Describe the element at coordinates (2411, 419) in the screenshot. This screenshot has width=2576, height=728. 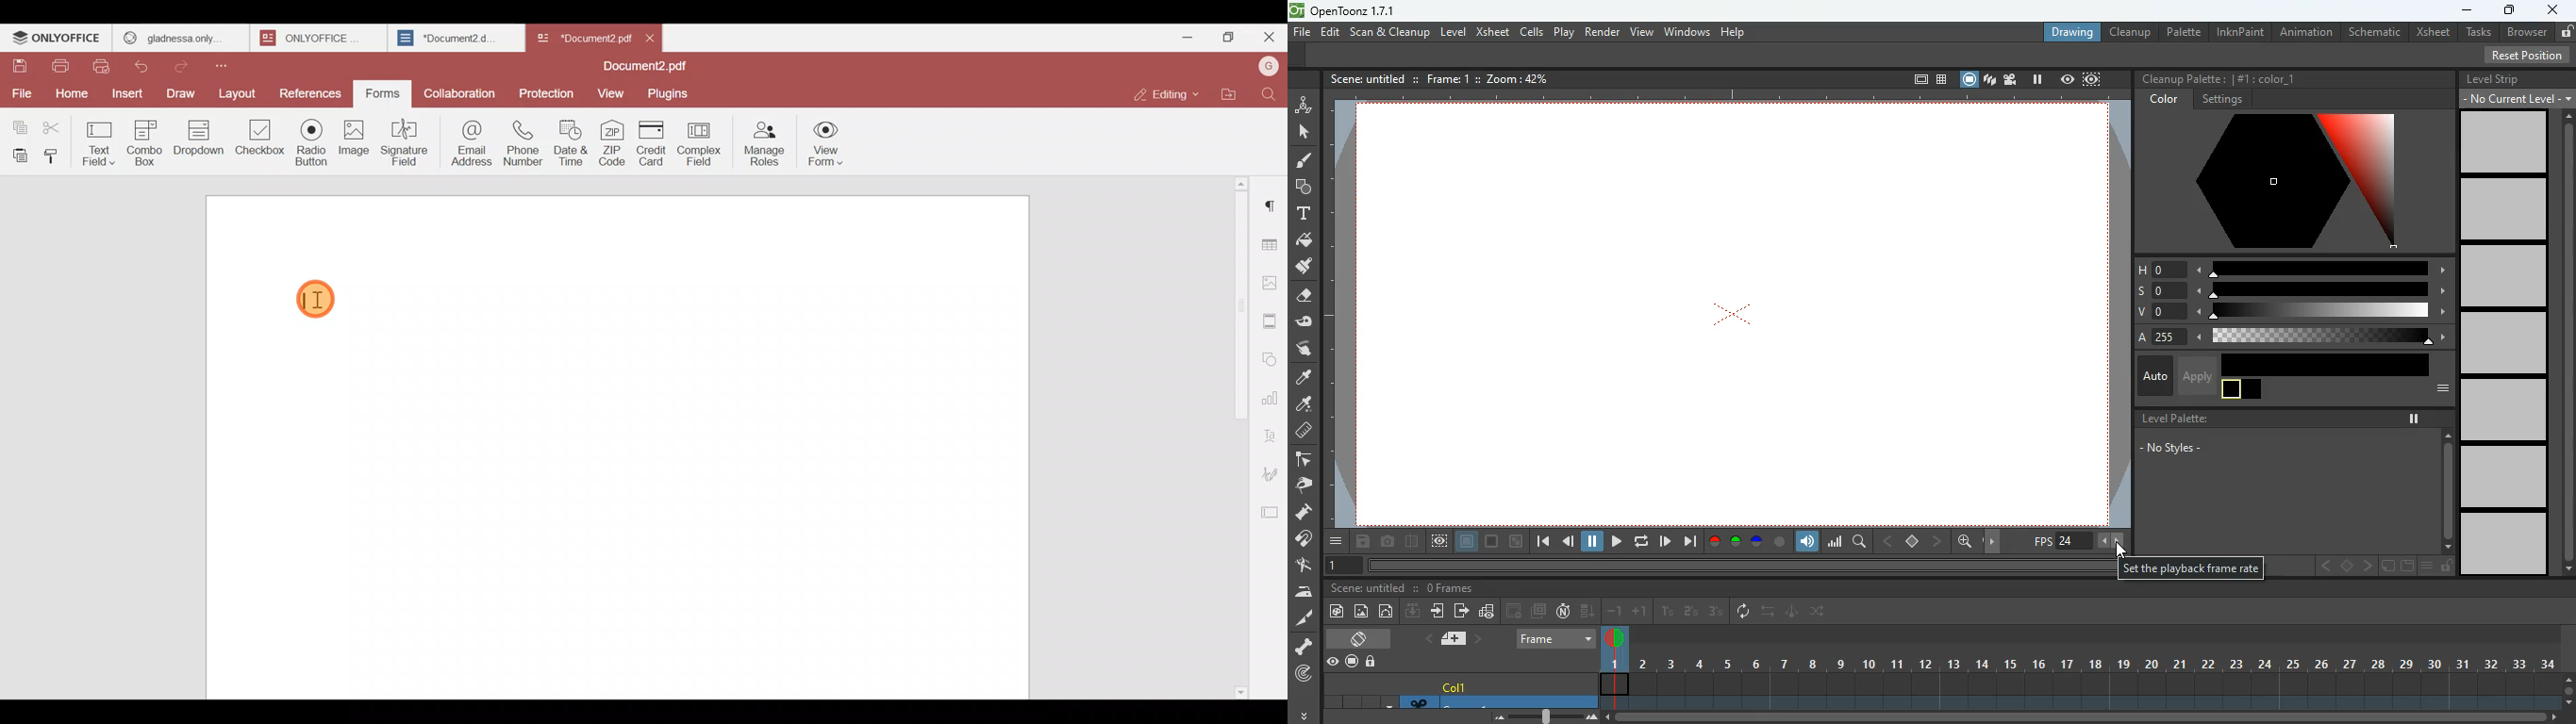
I see `pause` at that location.